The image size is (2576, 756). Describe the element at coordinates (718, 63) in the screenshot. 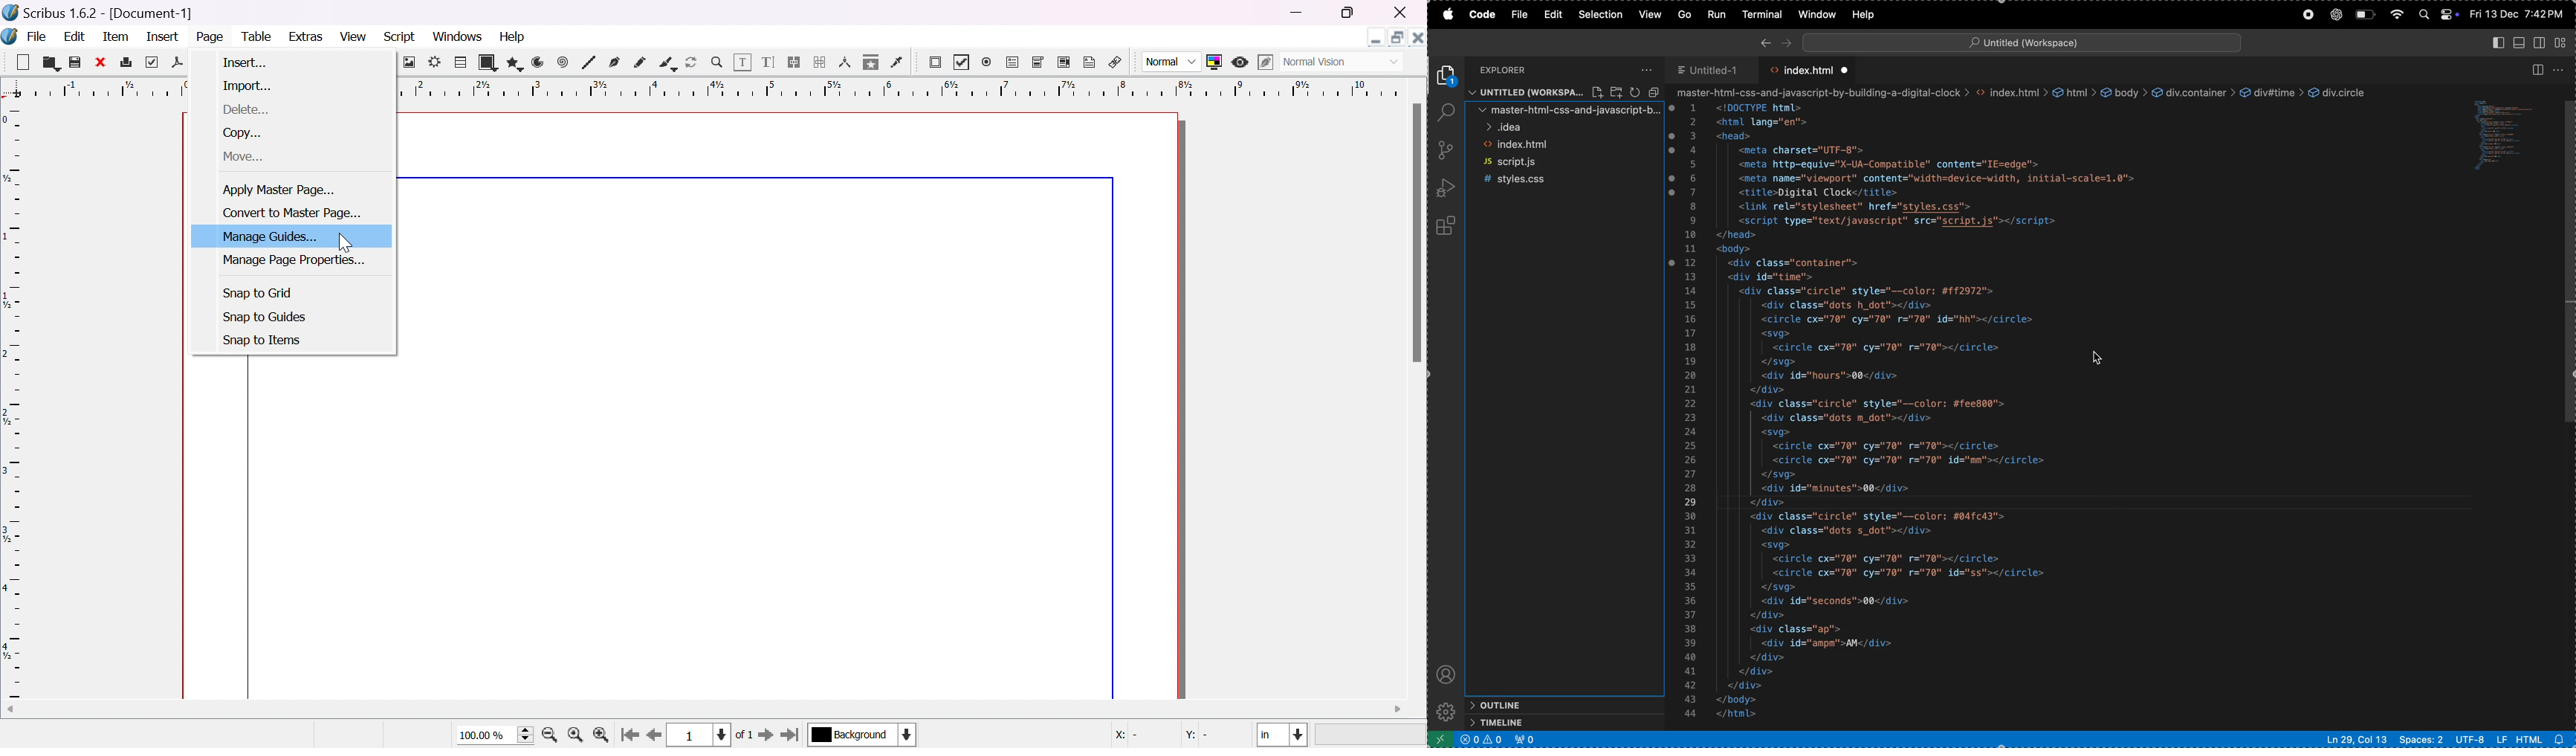

I see `zoom in / zoom out` at that location.